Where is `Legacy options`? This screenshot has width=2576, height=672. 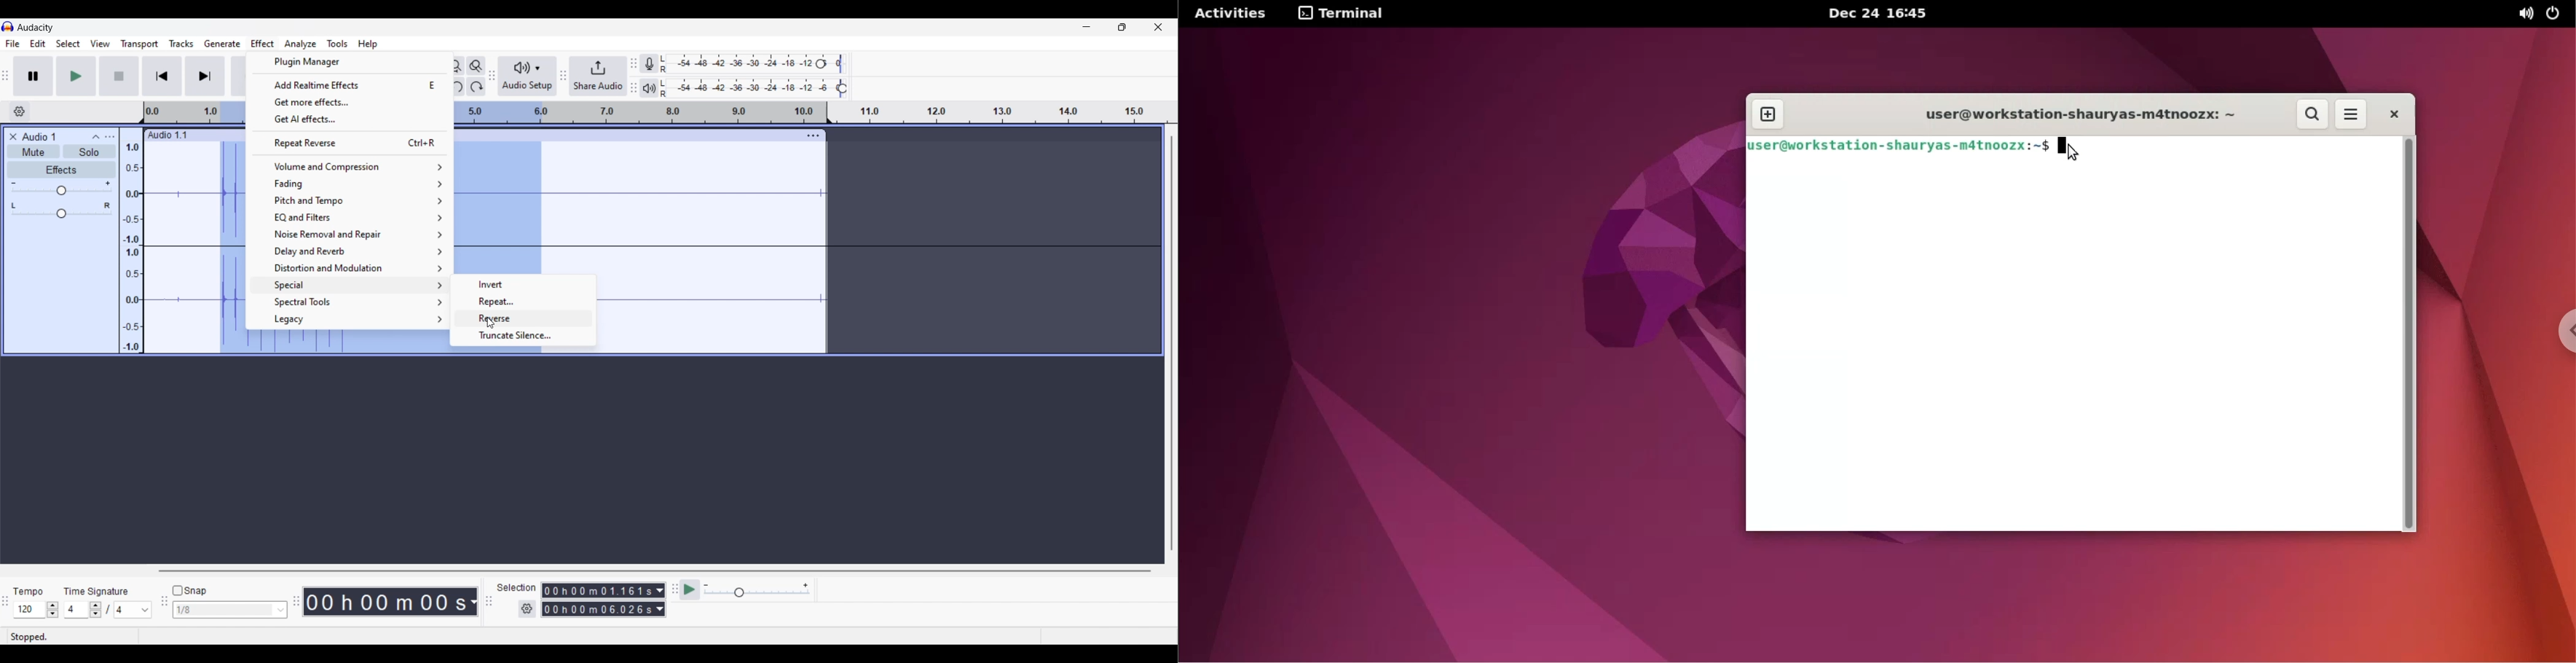 Legacy options is located at coordinates (350, 320).